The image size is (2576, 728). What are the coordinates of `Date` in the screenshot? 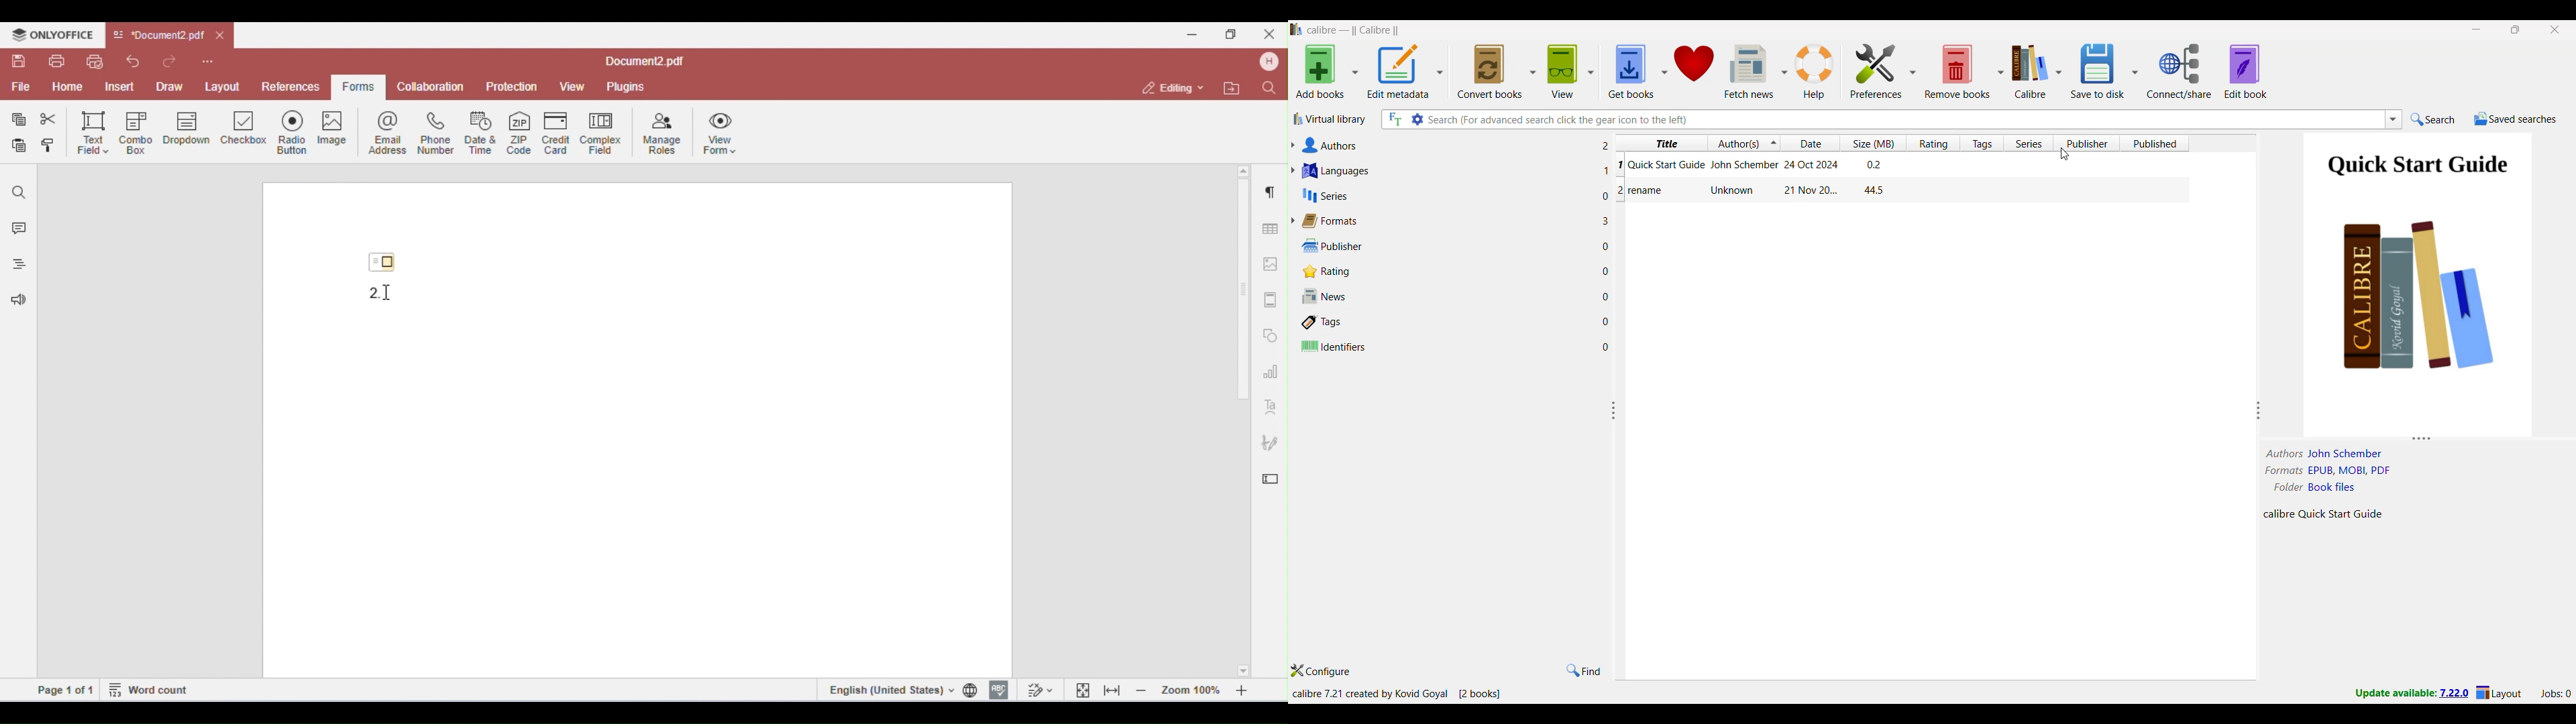 It's located at (1813, 164).